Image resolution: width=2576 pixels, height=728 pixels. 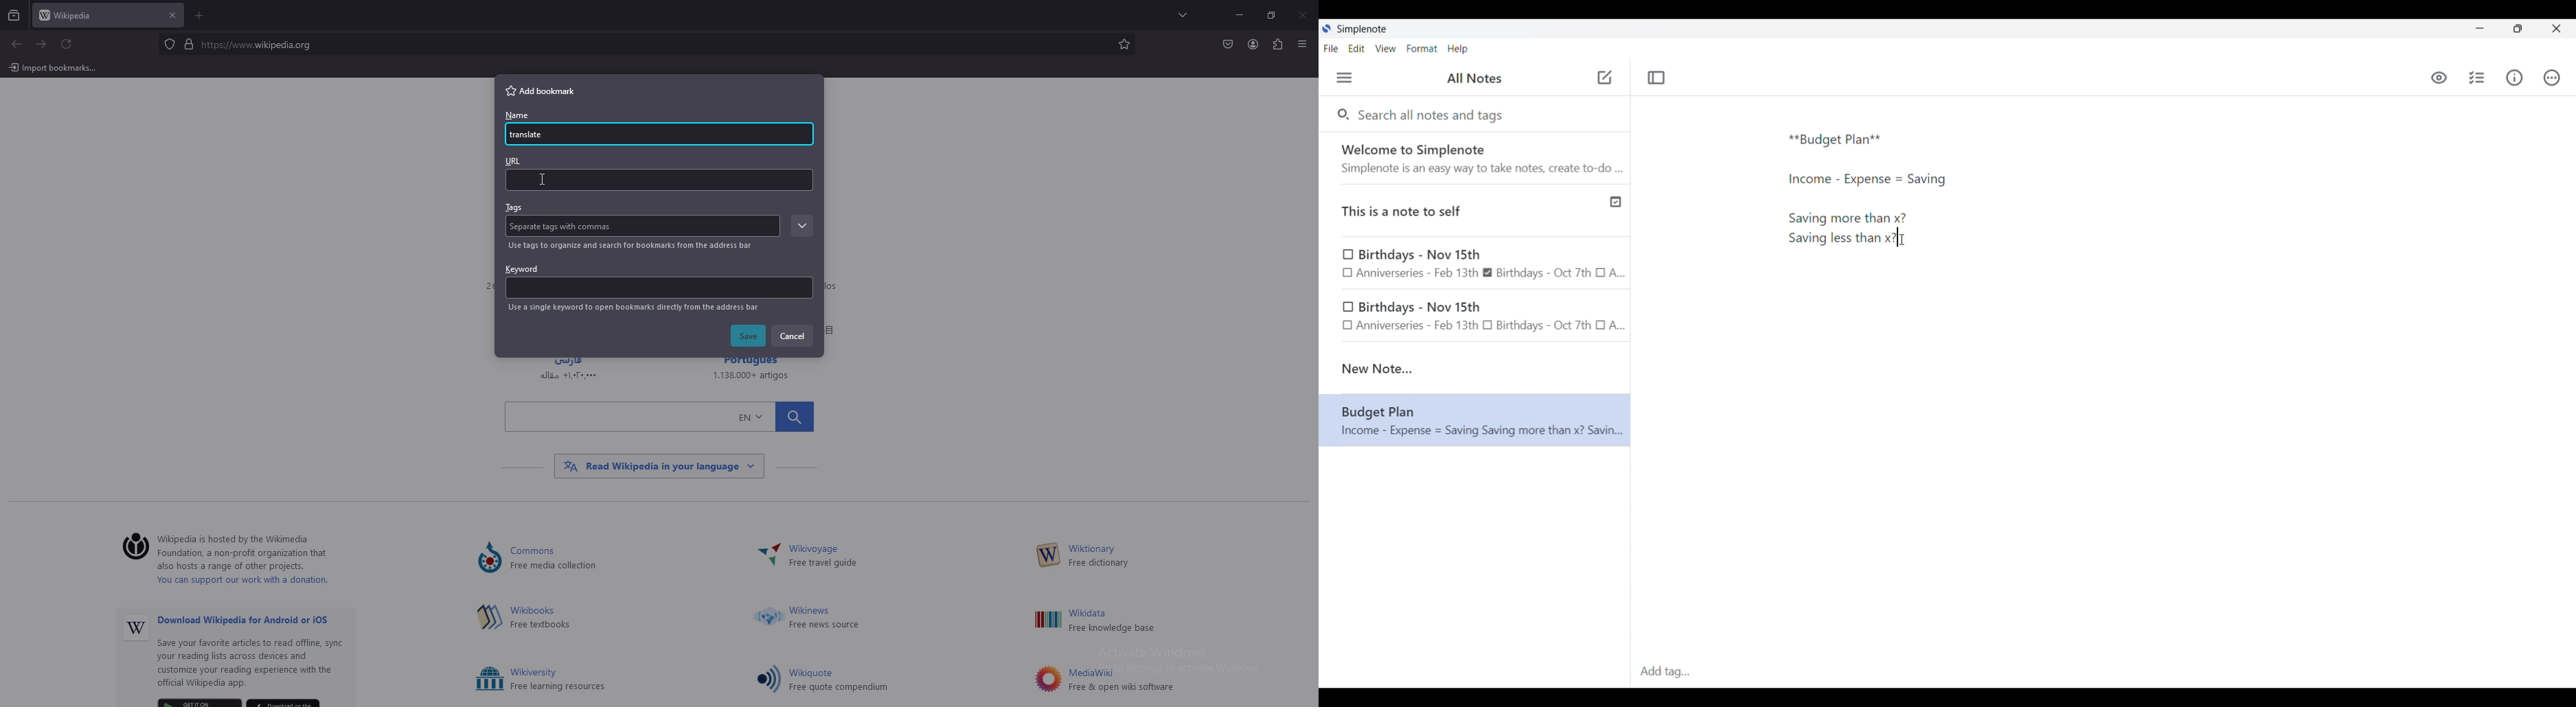 I want to click on cursor, so click(x=541, y=180).